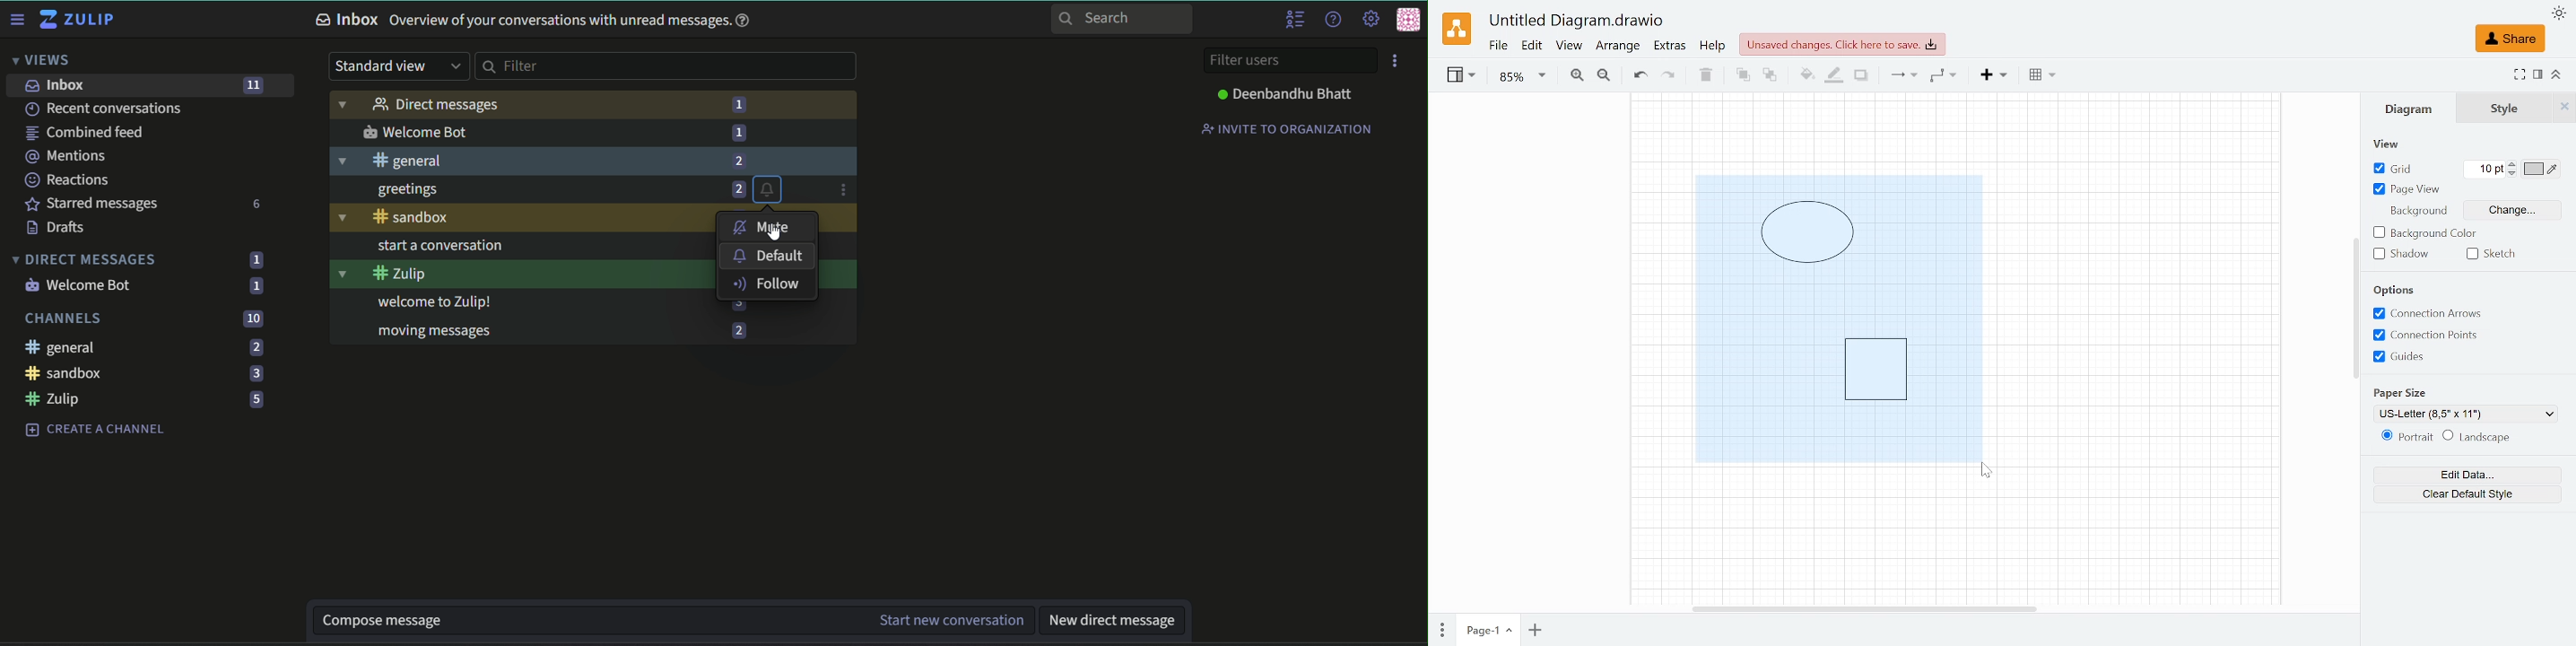 This screenshot has width=2576, height=672. Describe the element at coordinates (1742, 75) in the screenshot. I see `TO front` at that location.